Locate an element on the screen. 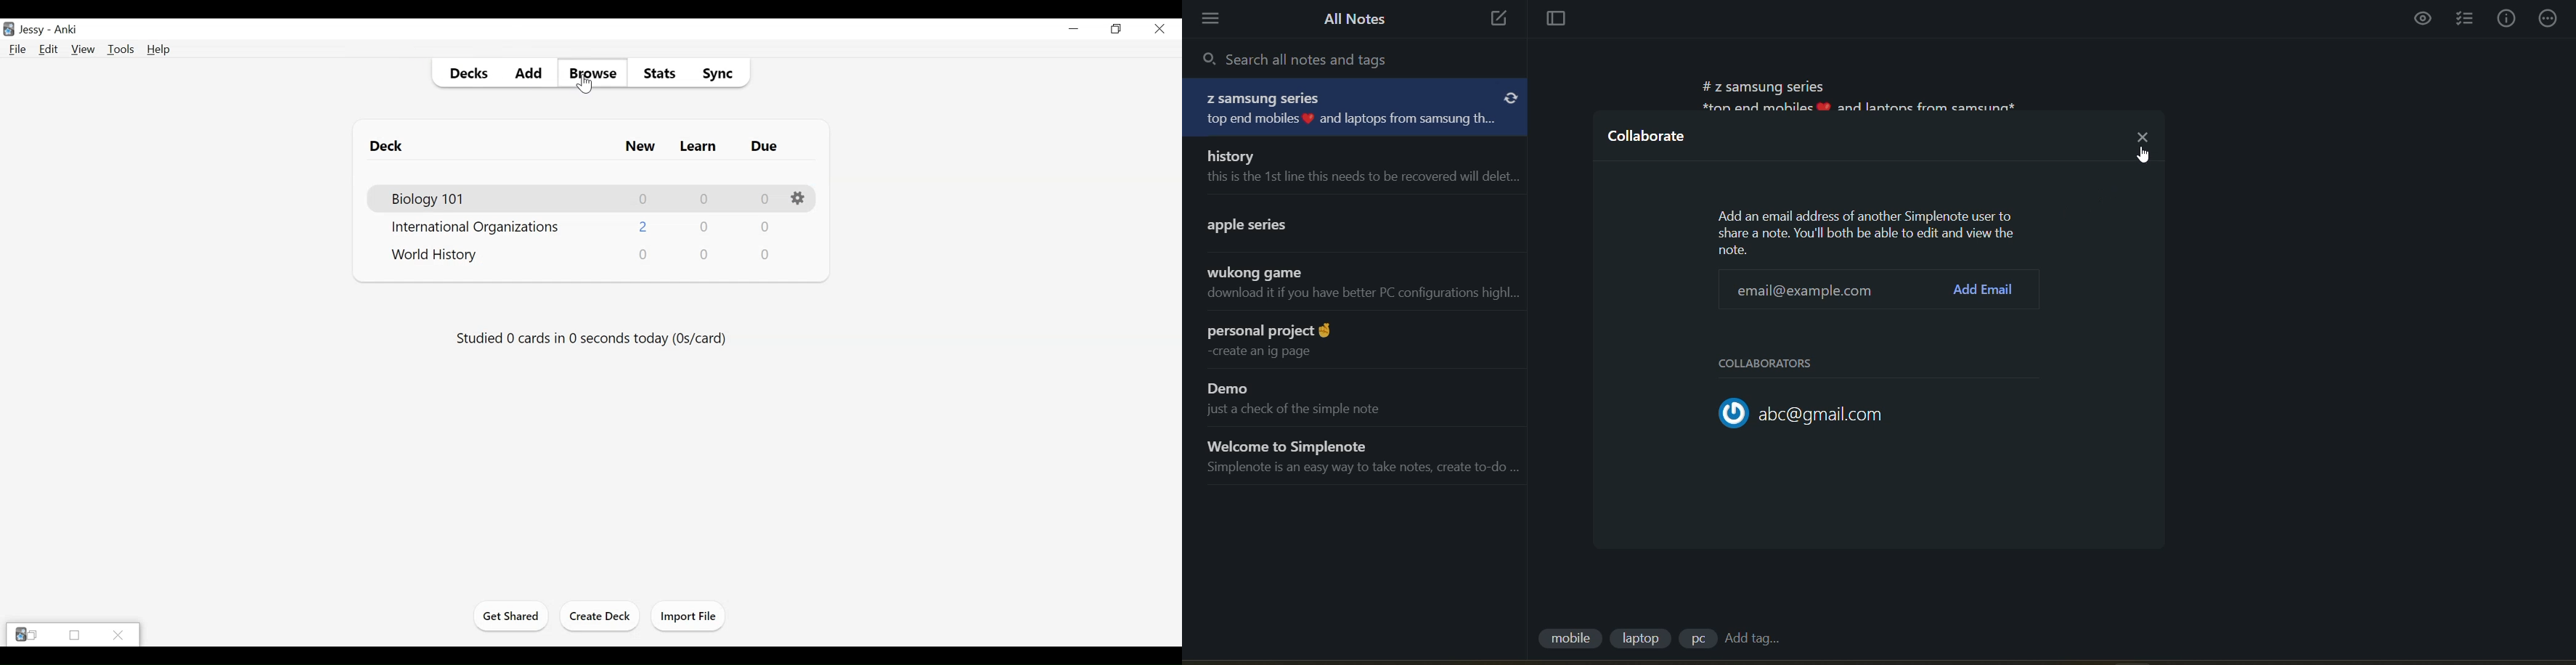 This screenshot has width=2576, height=672. Due Card Count is located at coordinates (767, 227).